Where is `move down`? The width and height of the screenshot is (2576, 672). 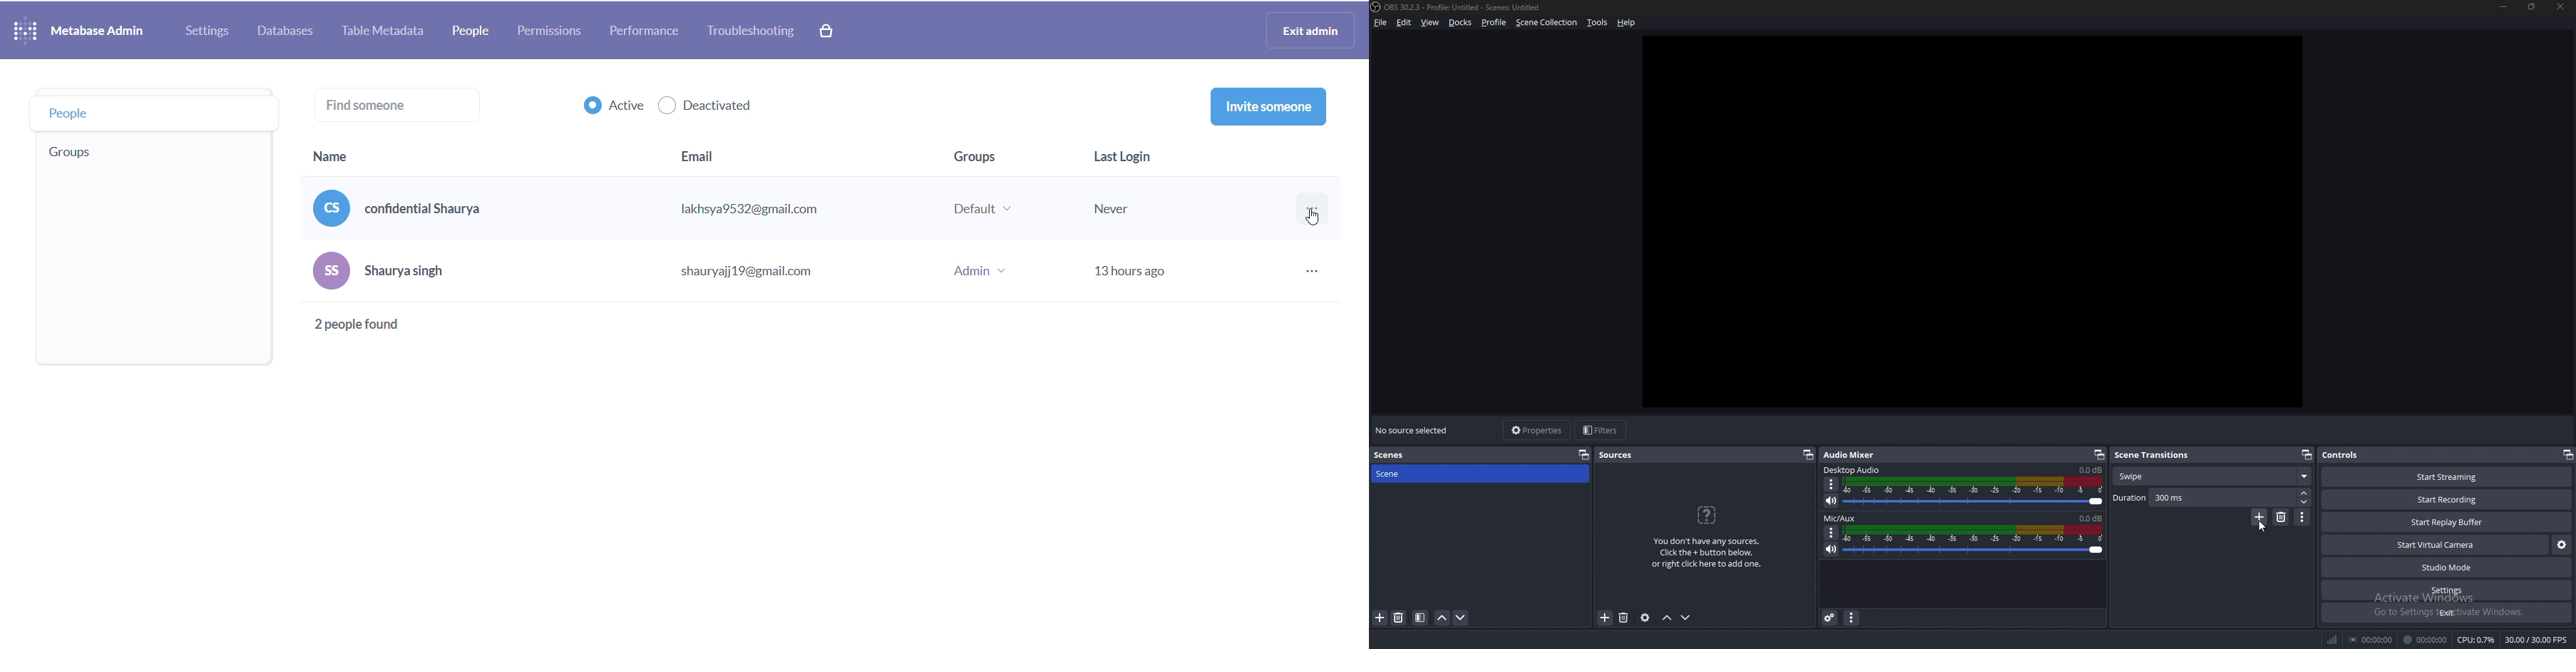
move down is located at coordinates (1686, 618).